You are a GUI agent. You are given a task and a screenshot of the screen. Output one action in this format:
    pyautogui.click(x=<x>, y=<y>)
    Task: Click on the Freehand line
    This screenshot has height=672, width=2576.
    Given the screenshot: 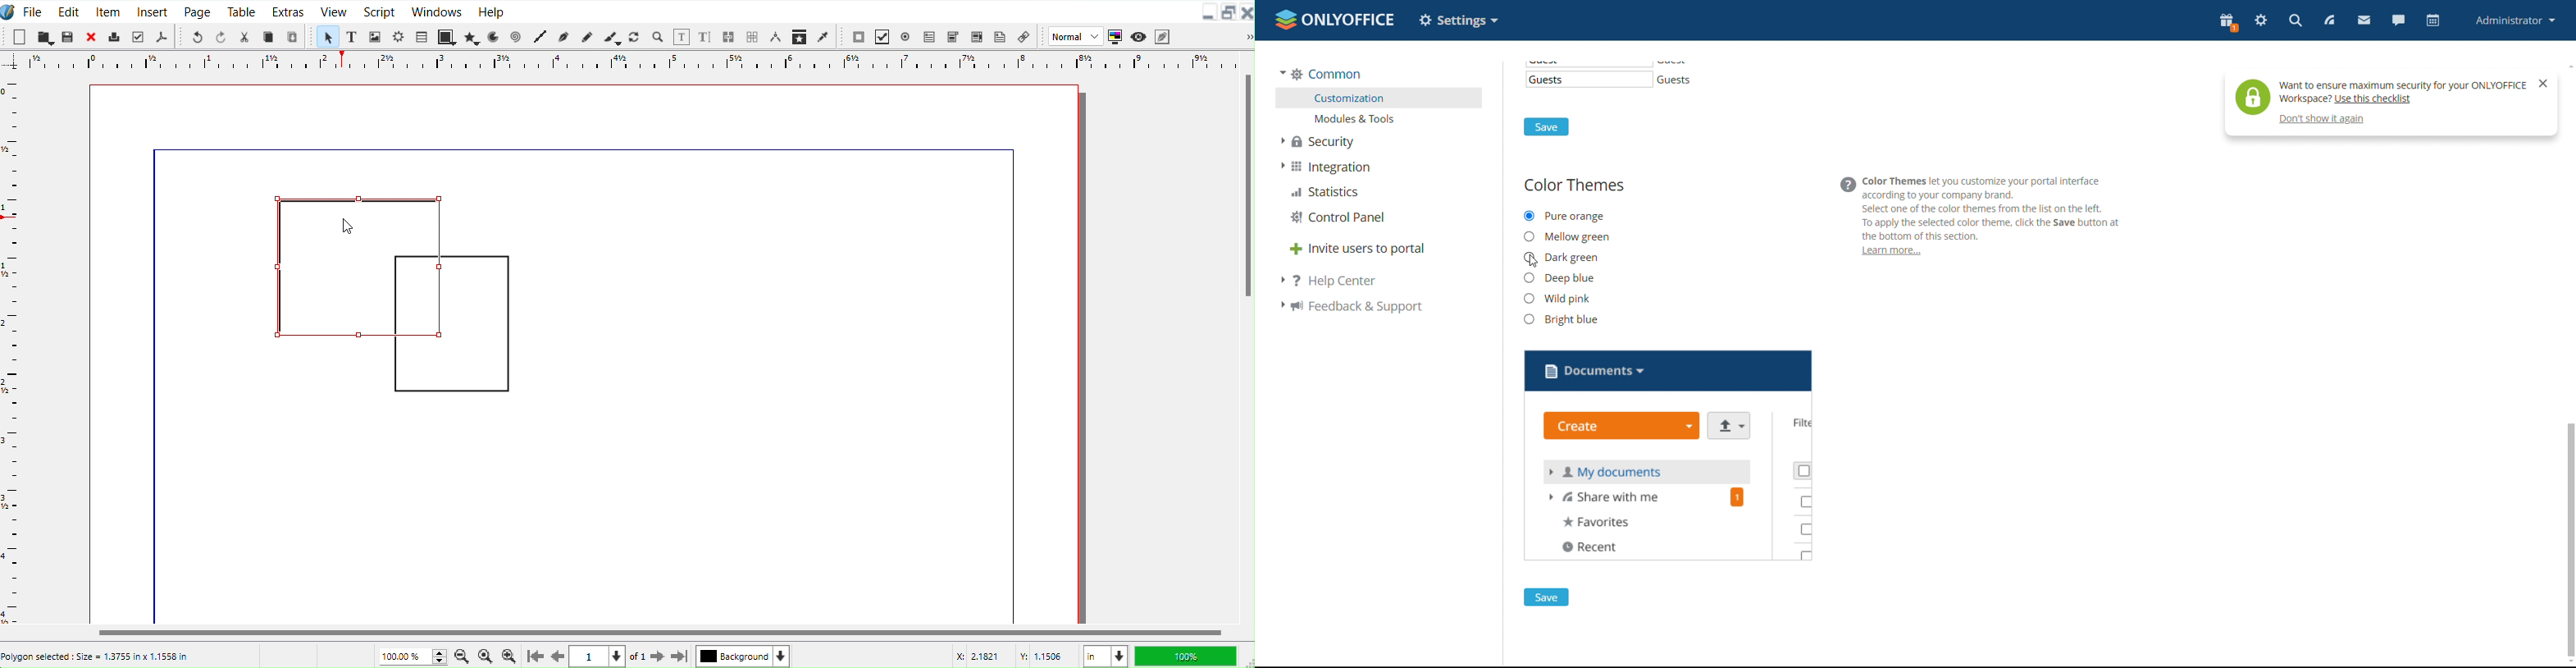 What is the action you would take?
    pyautogui.click(x=586, y=36)
    